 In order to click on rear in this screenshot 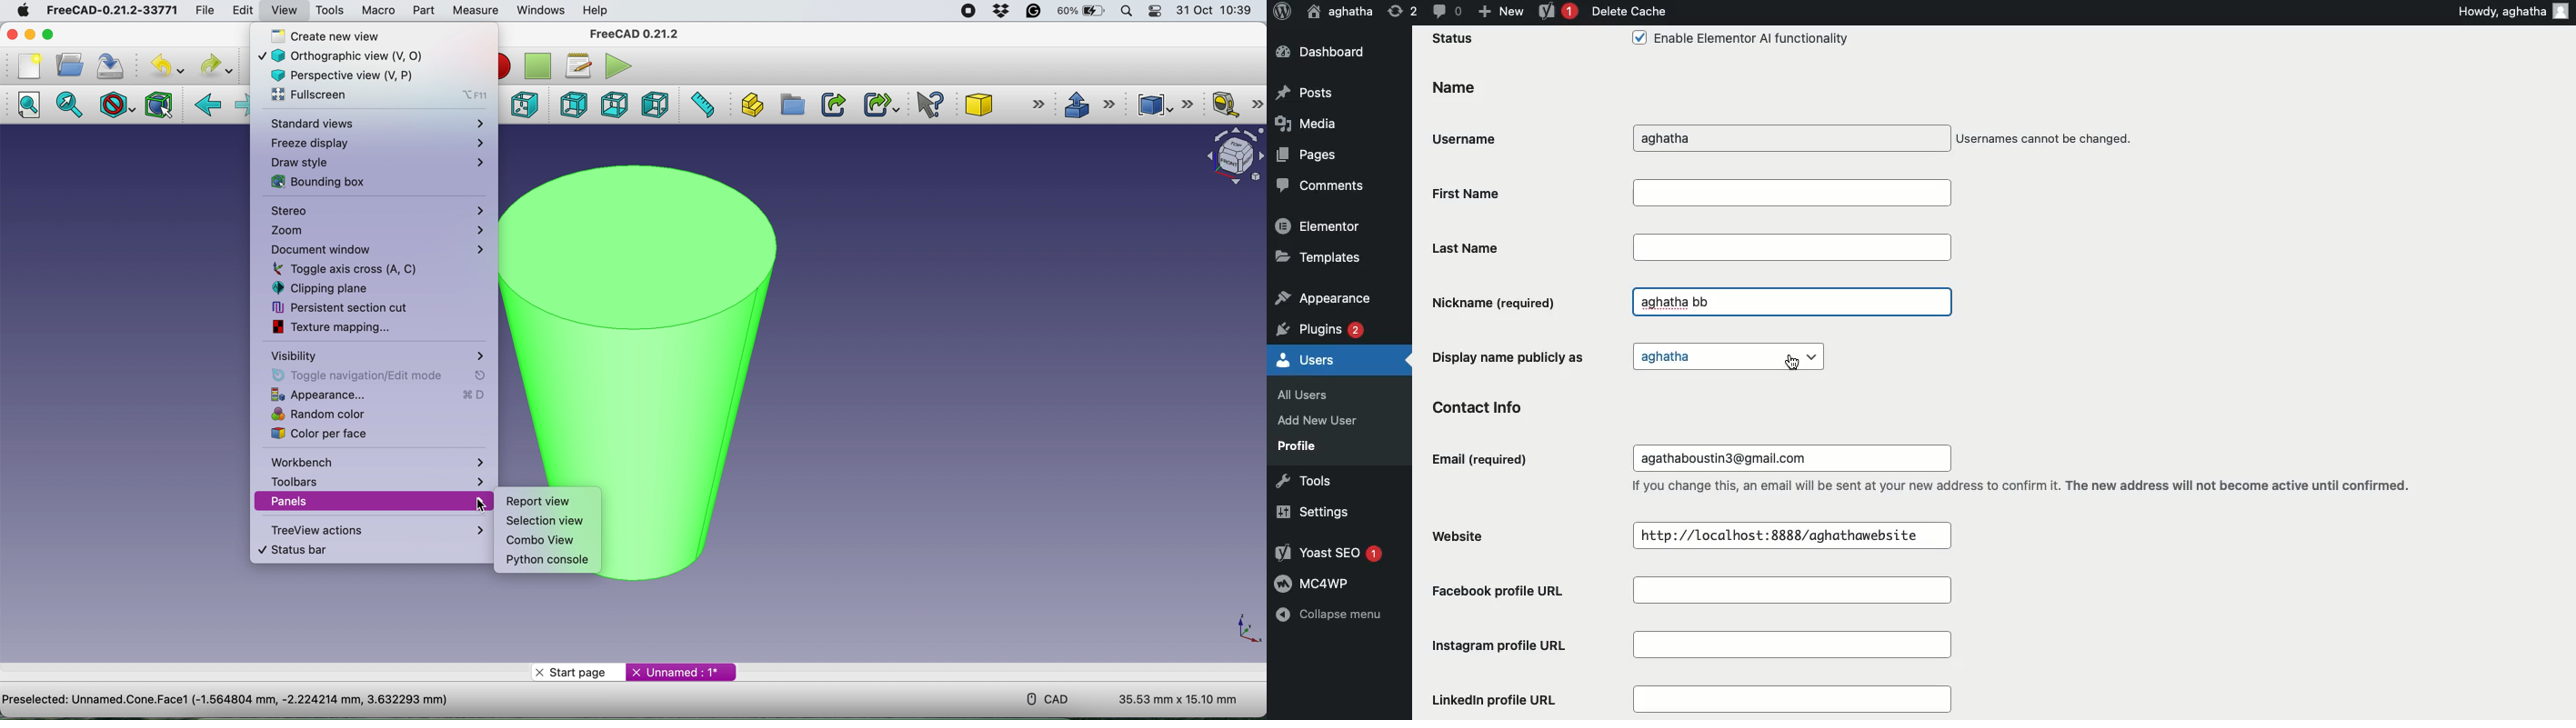, I will do `click(572, 106)`.